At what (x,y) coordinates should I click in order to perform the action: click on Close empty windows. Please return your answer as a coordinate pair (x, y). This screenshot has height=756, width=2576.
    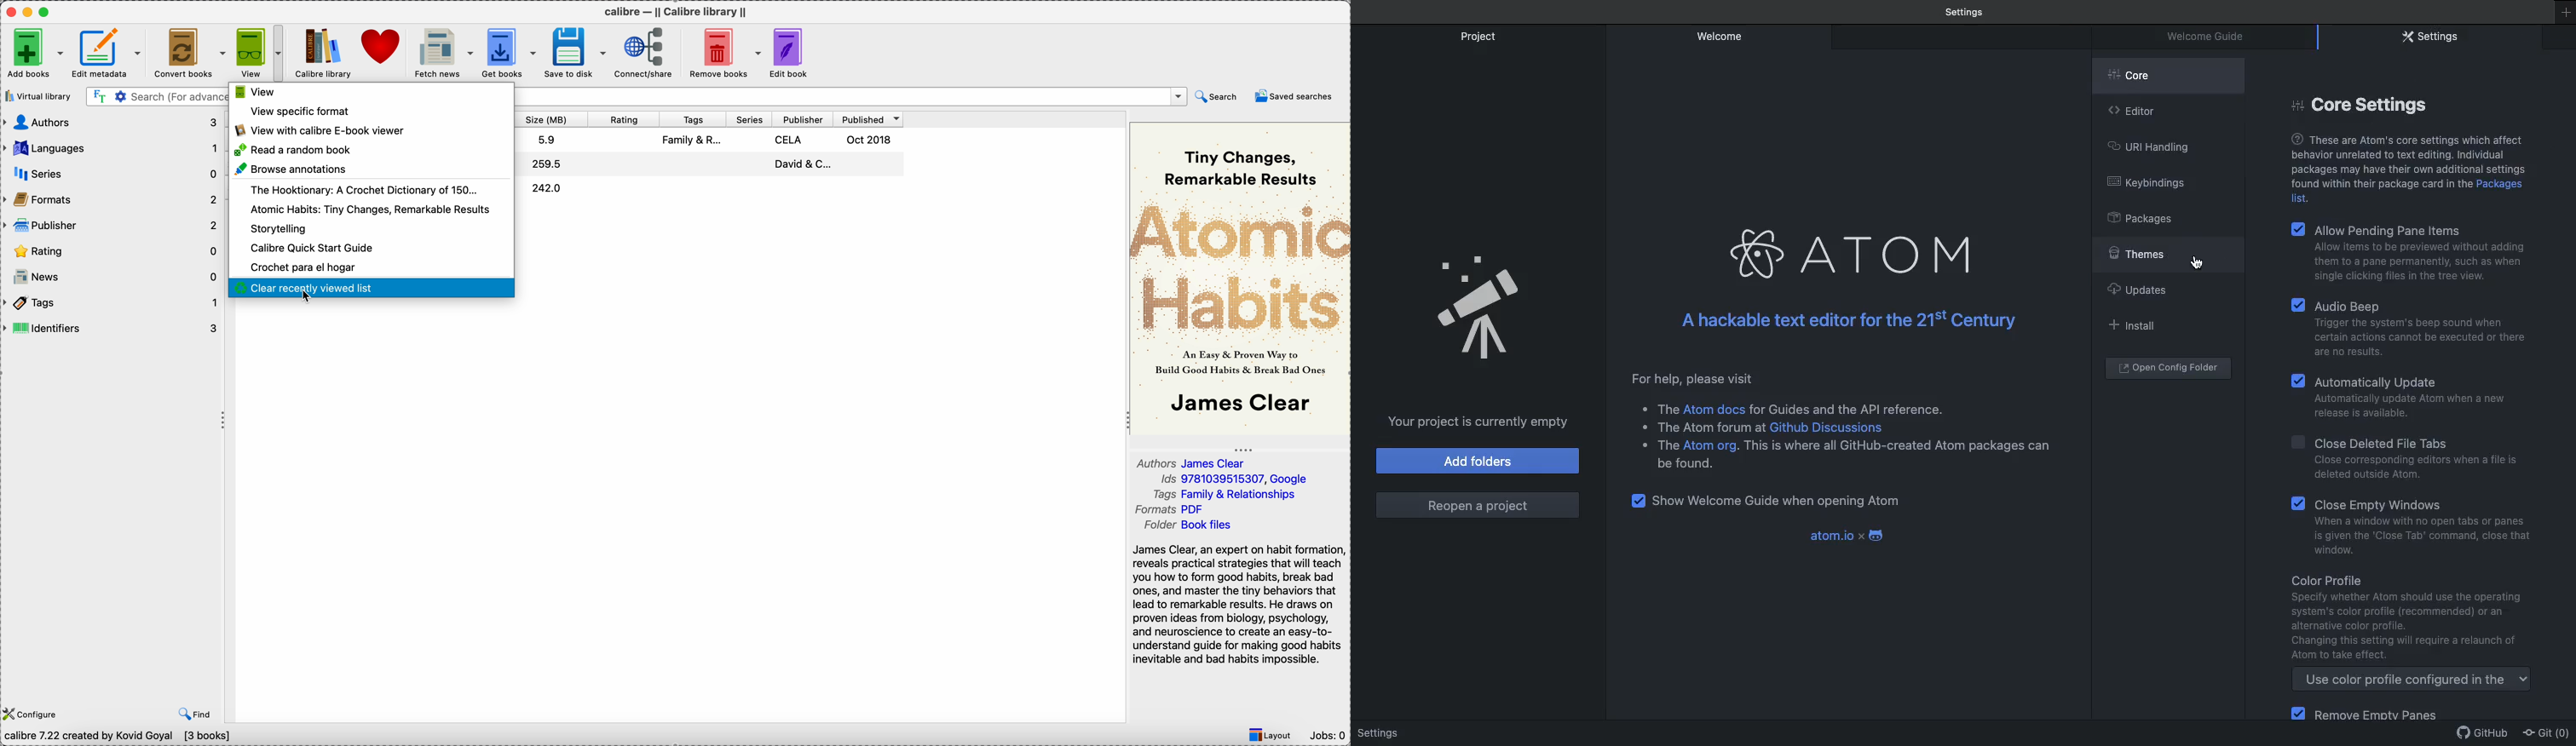
    Looking at the image, I should click on (2394, 504).